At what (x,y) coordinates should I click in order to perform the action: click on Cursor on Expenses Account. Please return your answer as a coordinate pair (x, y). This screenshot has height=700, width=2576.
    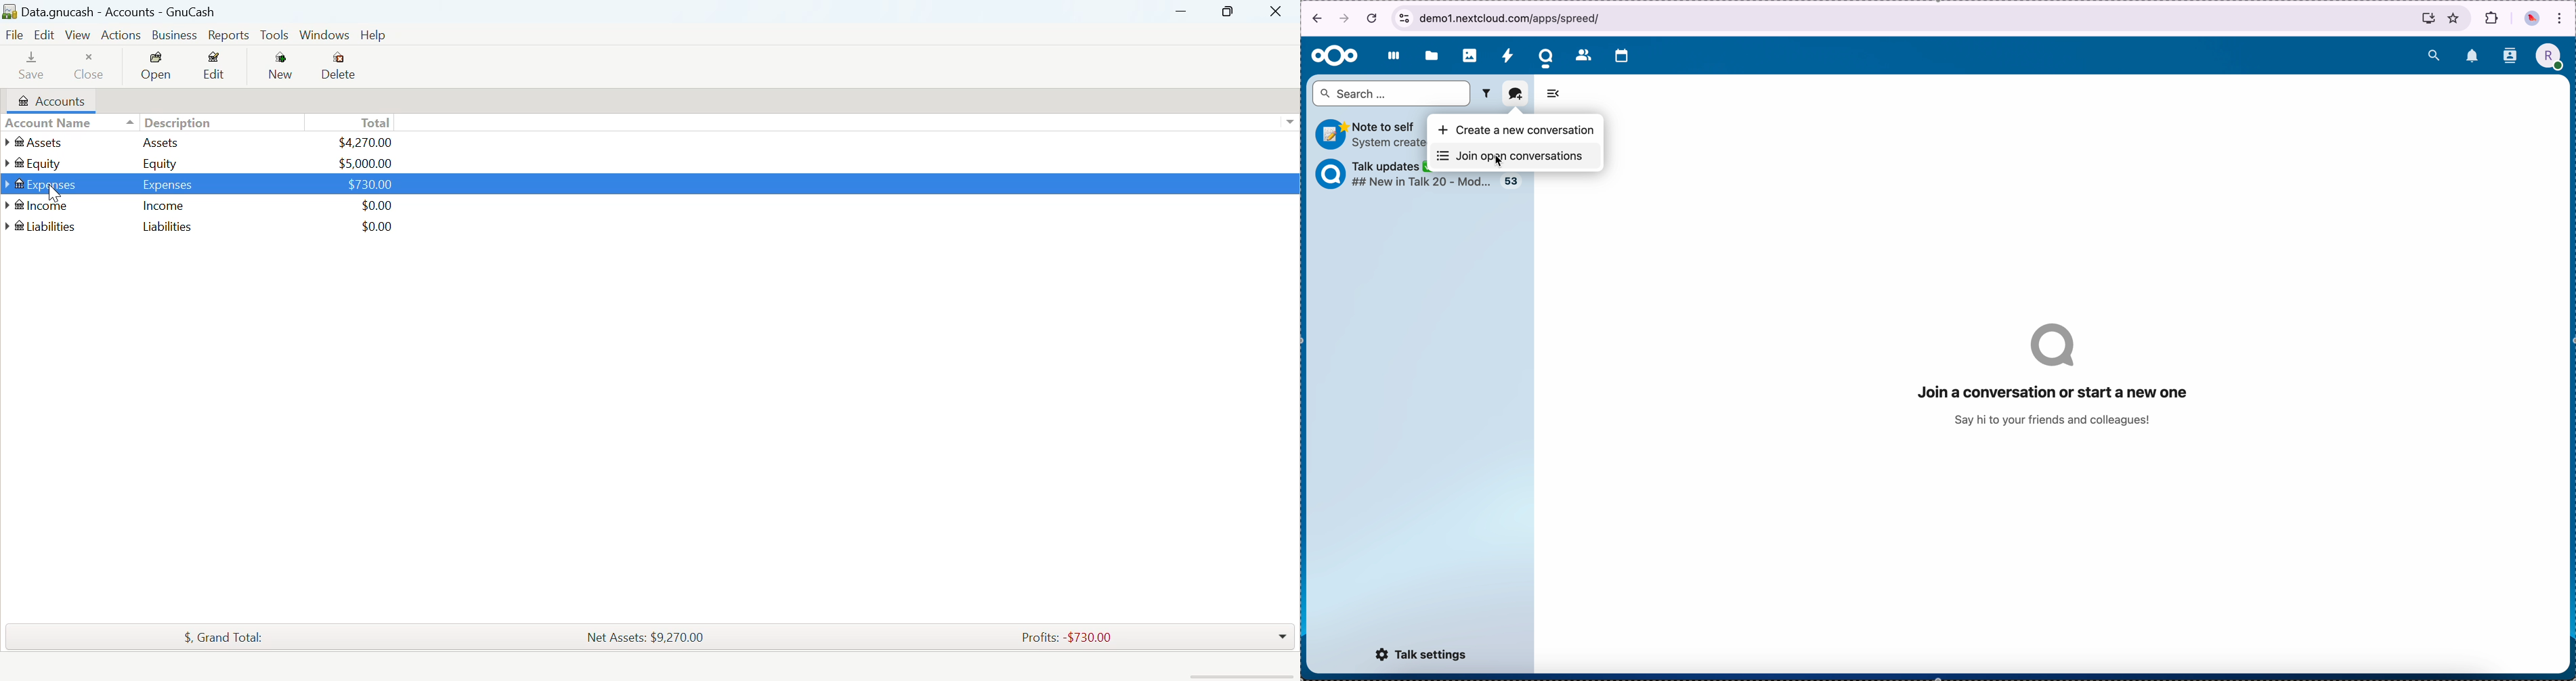
    Looking at the image, I should click on (204, 184).